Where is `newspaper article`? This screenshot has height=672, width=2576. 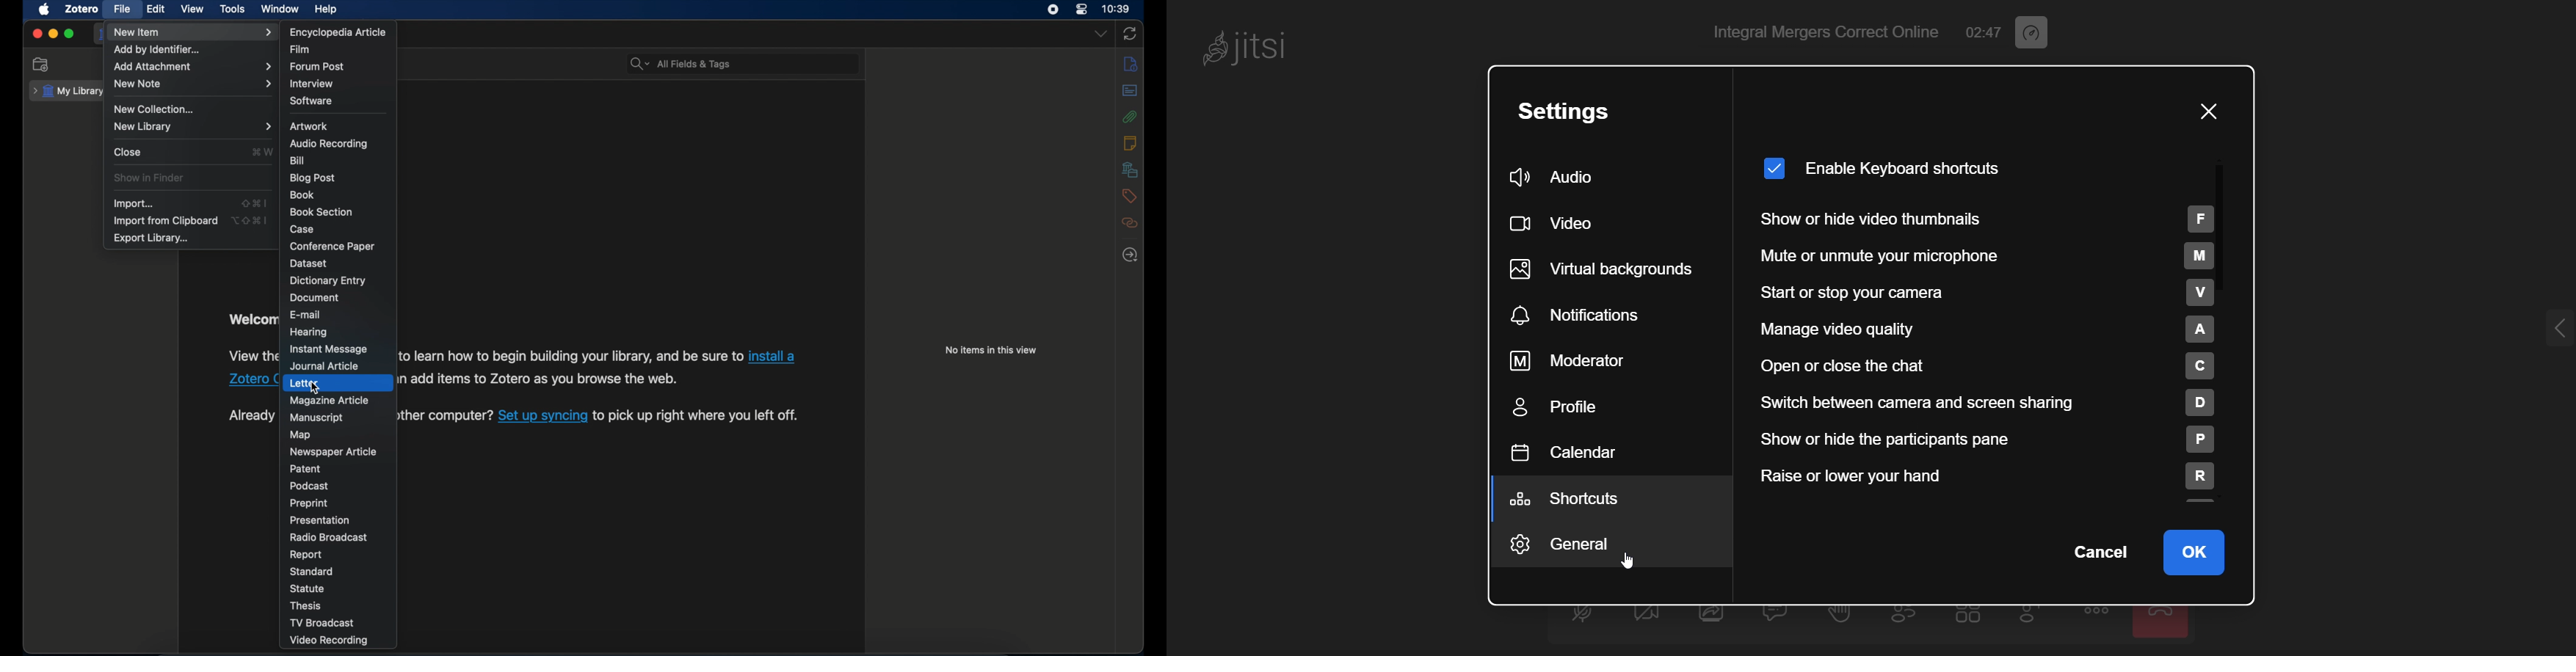 newspaper article is located at coordinates (333, 452).